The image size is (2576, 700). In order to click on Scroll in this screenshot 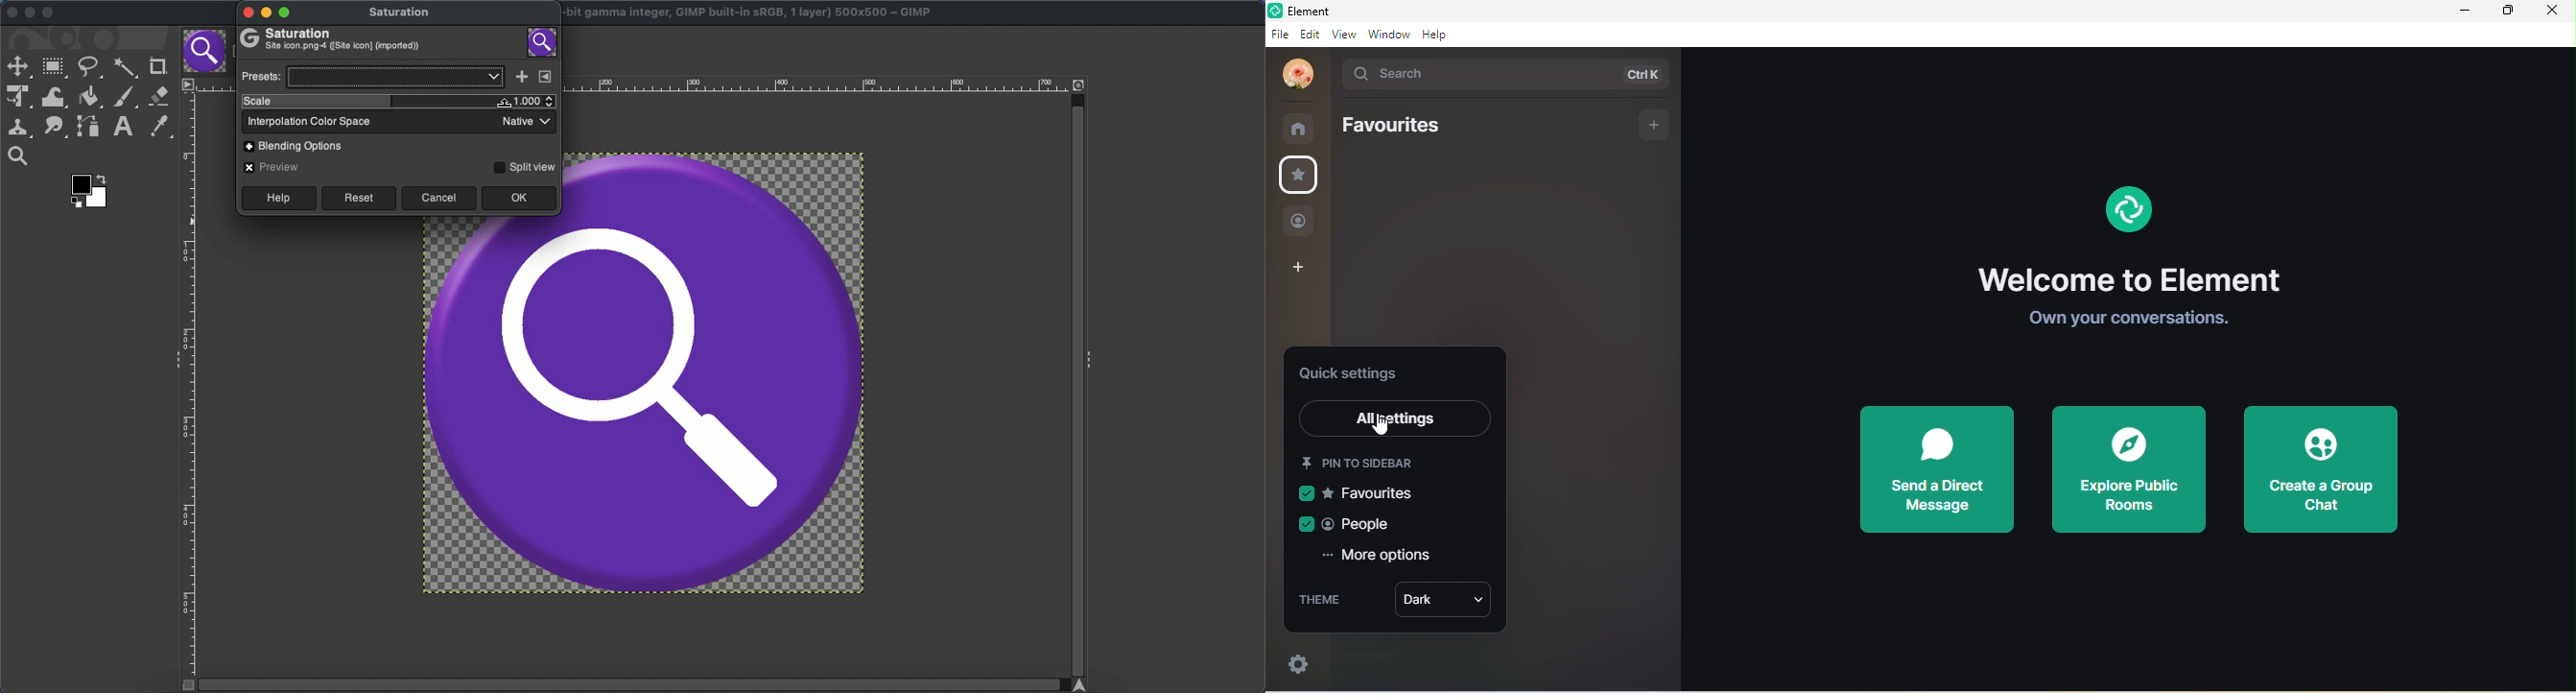, I will do `click(636, 685)`.